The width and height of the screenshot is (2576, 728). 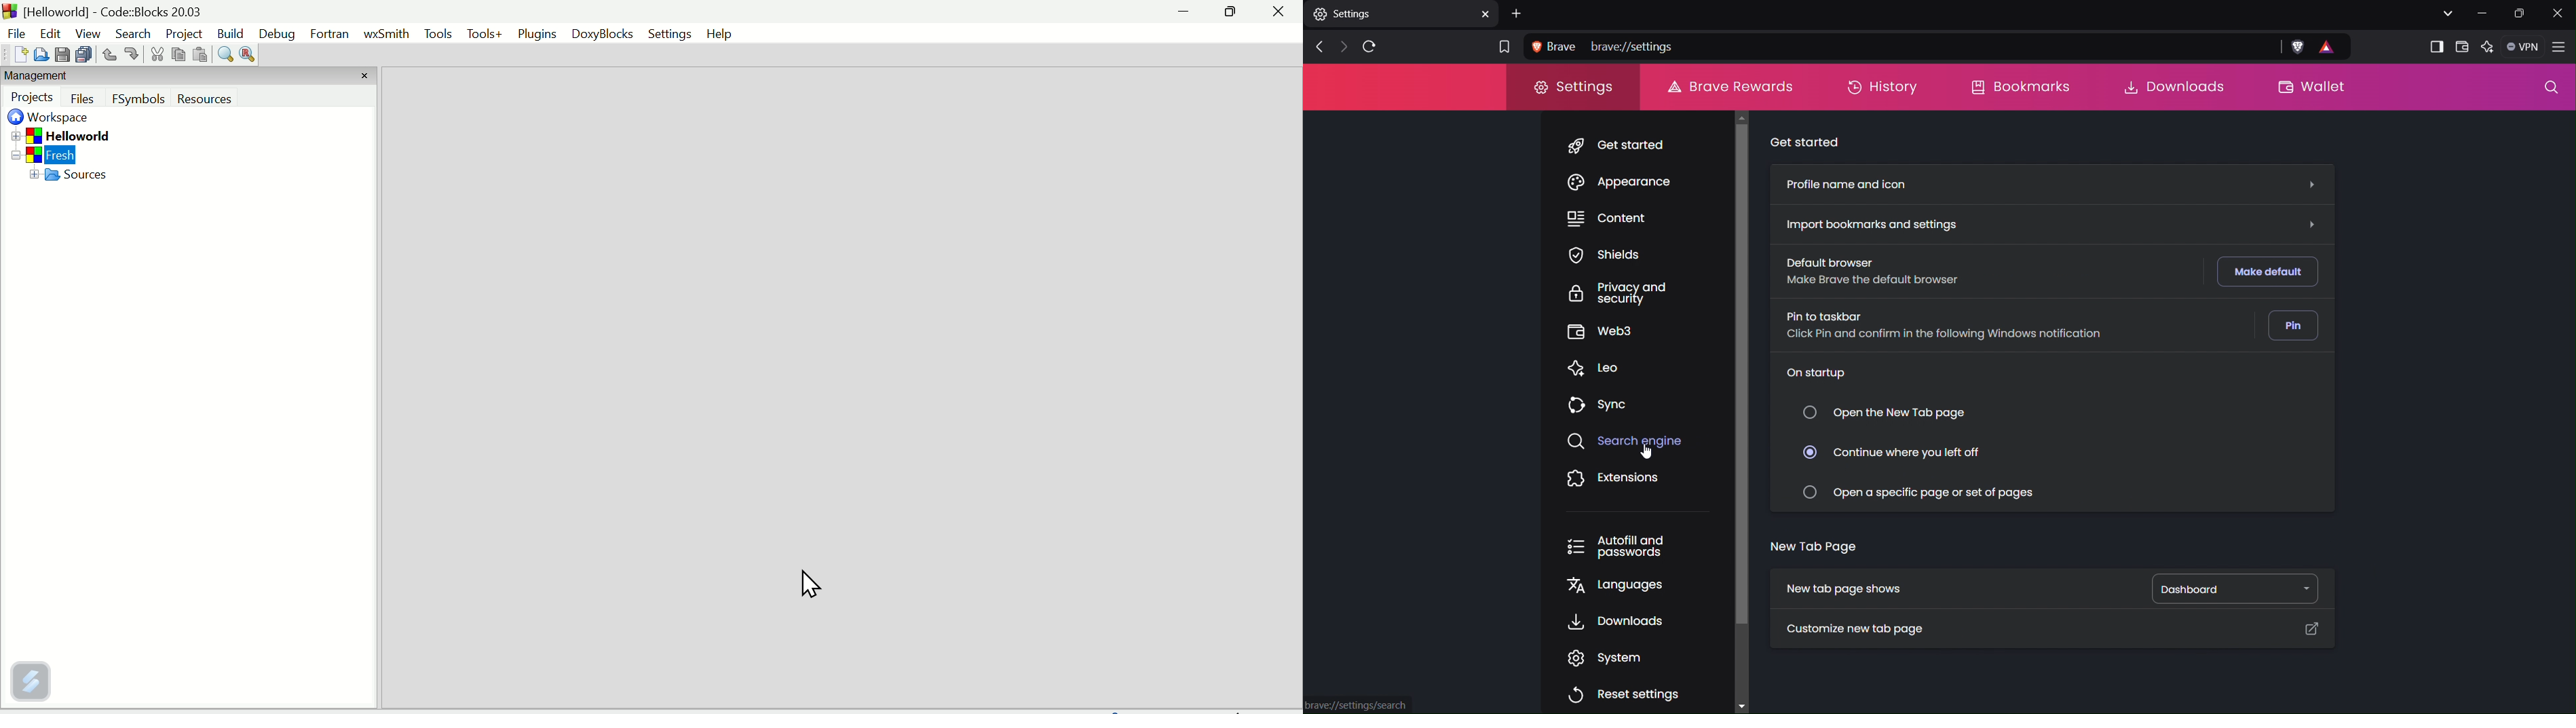 What do you see at coordinates (224, 56) in the screenshot?
I see `Find` at bounding box center [224, 56].